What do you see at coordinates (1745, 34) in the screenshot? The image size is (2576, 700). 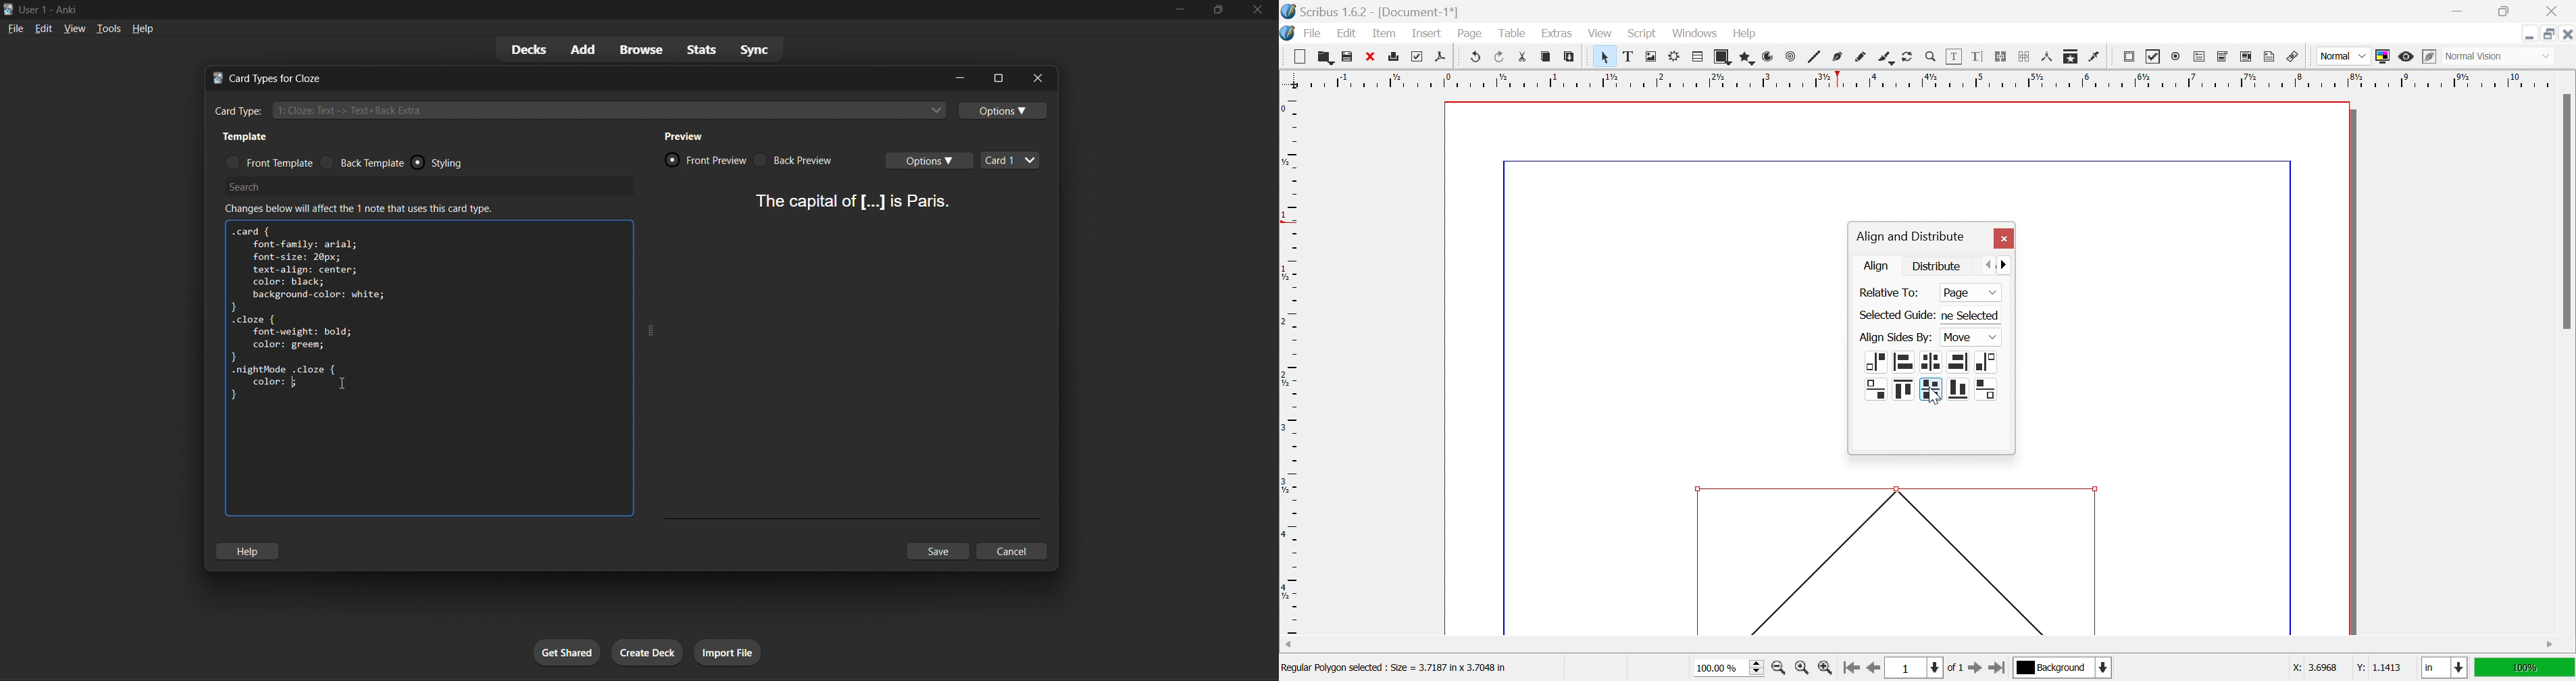 I see `Help` at bounding box center [1745, 34].